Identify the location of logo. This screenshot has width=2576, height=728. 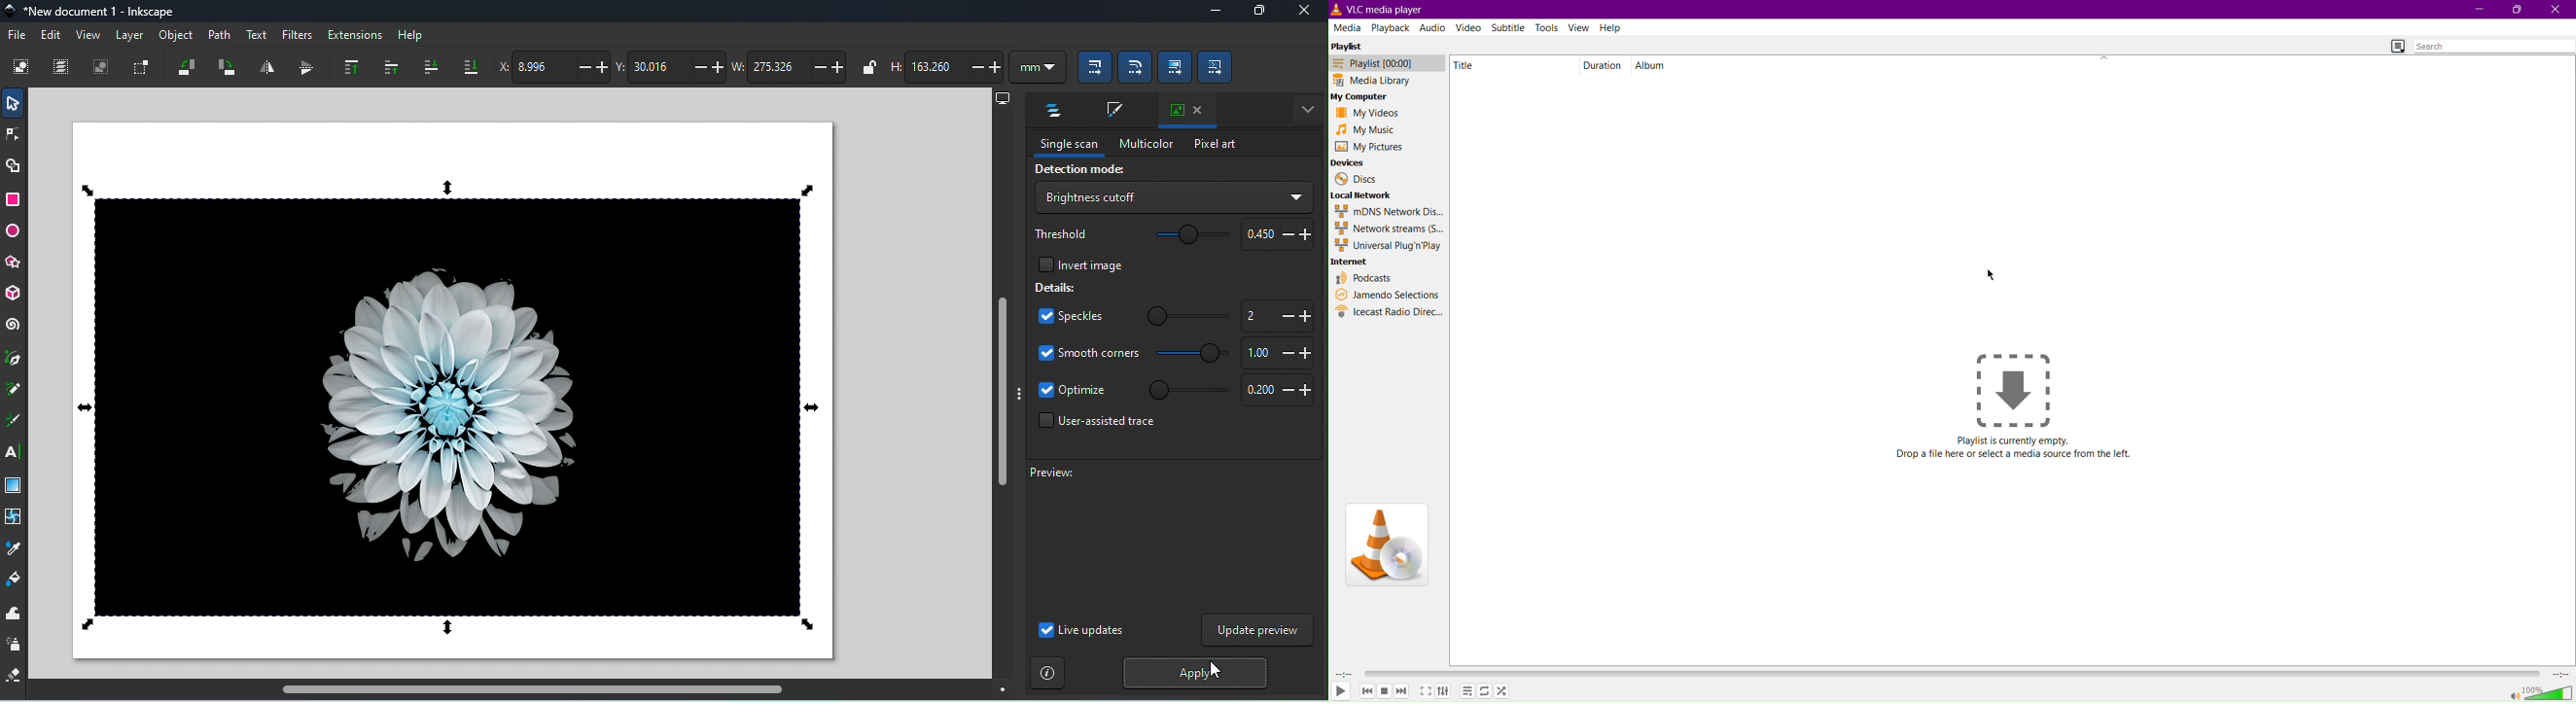
(1337, 9).